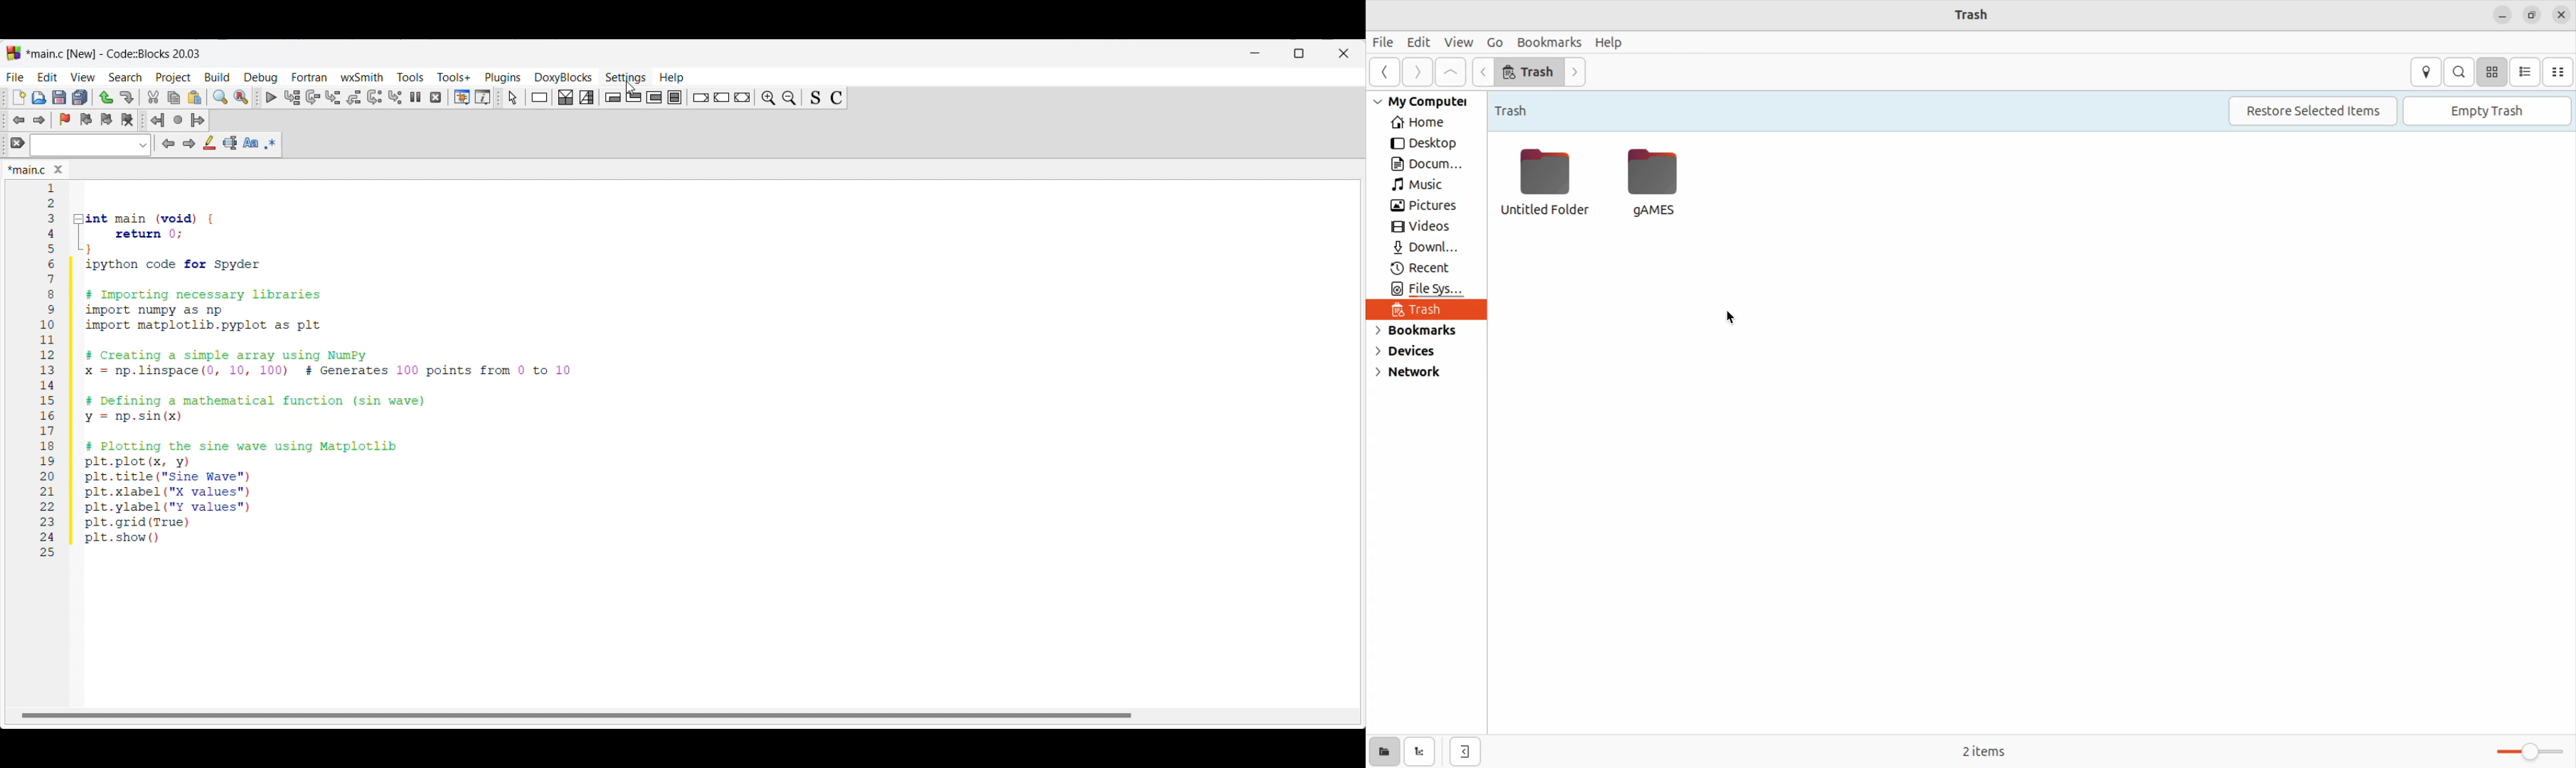 Image resolution: width=2576 pixels, height=784 pixels. I want to click on Help menu, so click(672, 78).